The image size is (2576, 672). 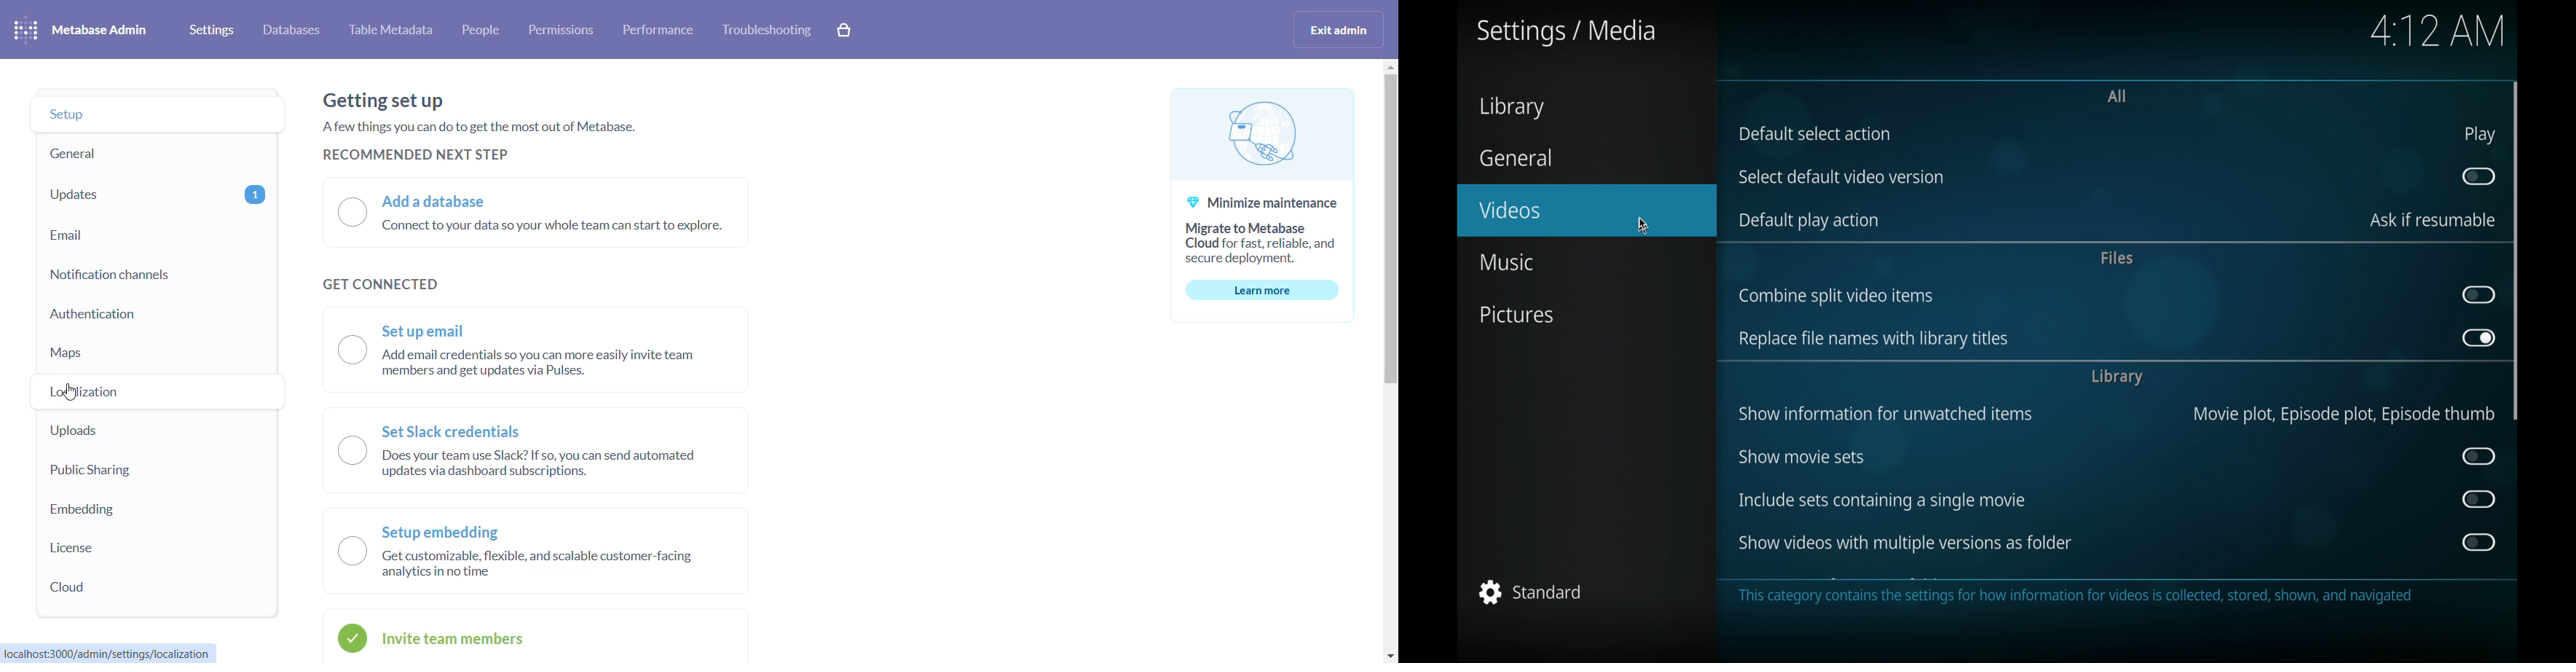 I want to click on files, so click(x=2115, y=257).